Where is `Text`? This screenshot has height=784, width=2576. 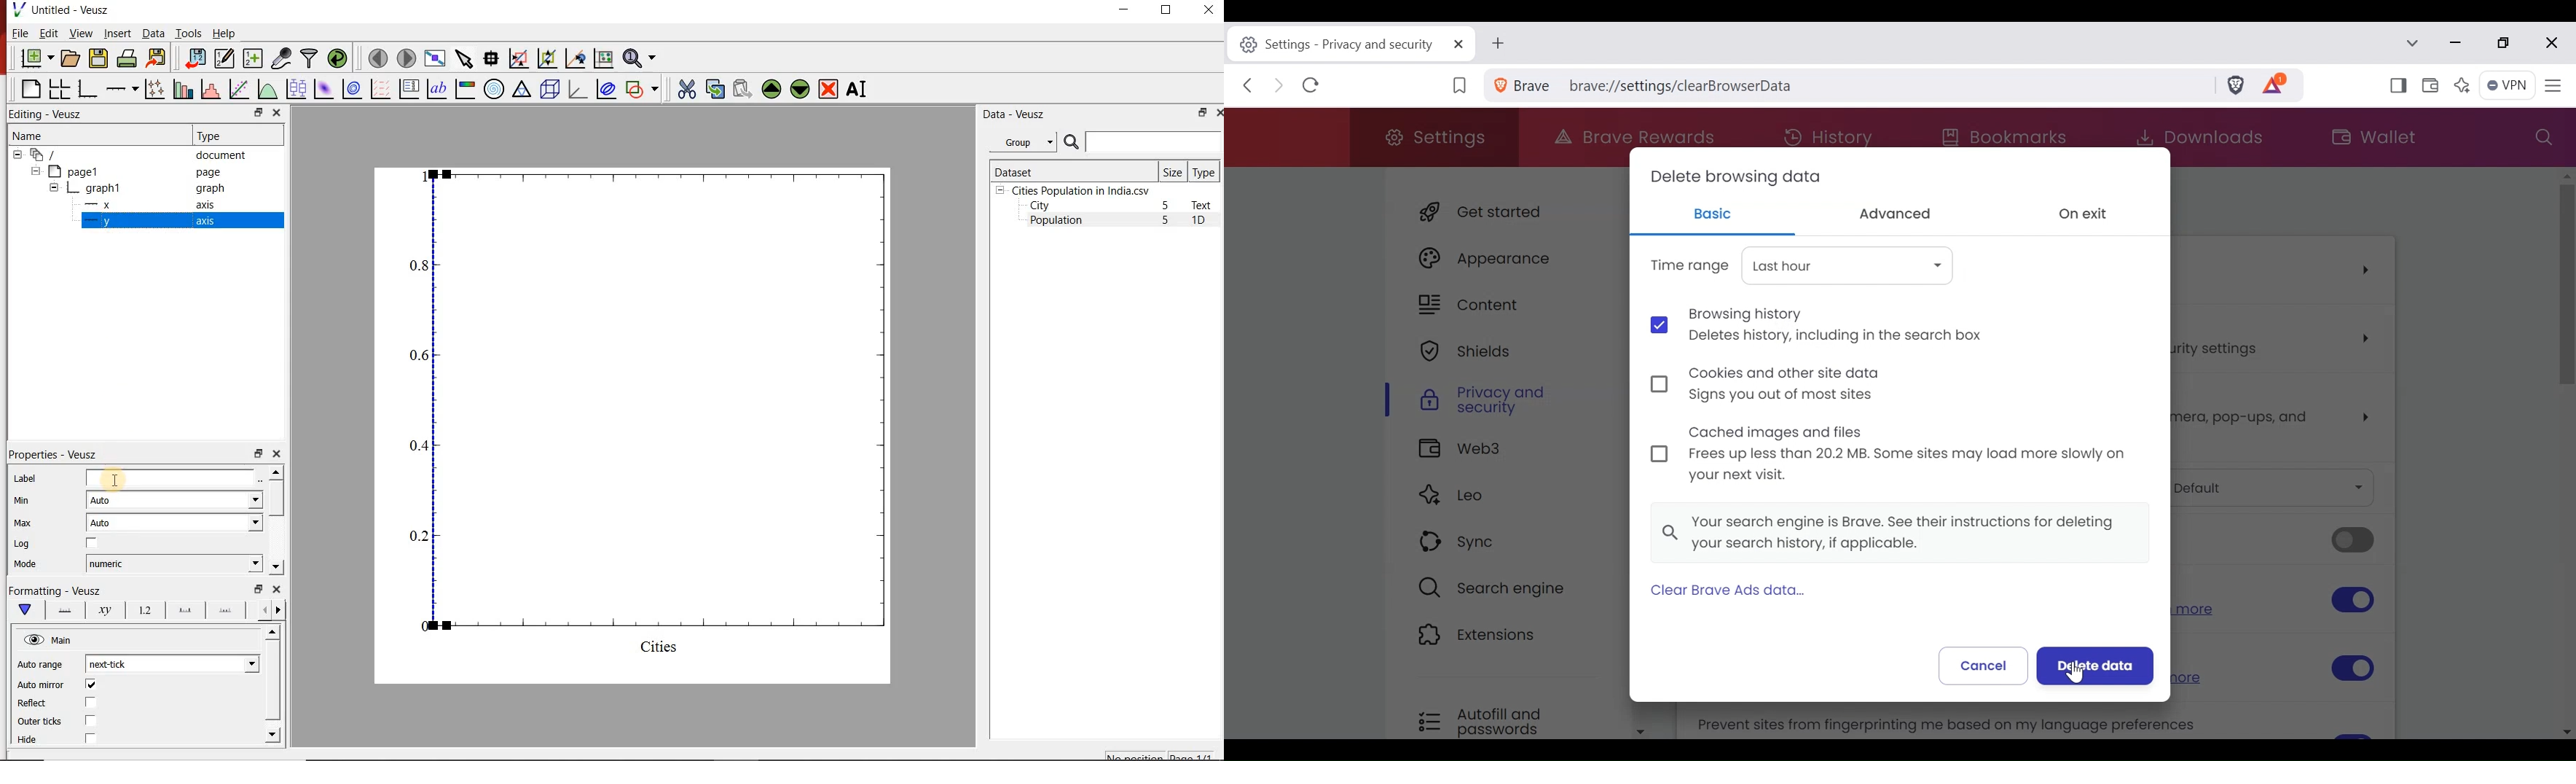 Text is located at coordinates (1204, 205).